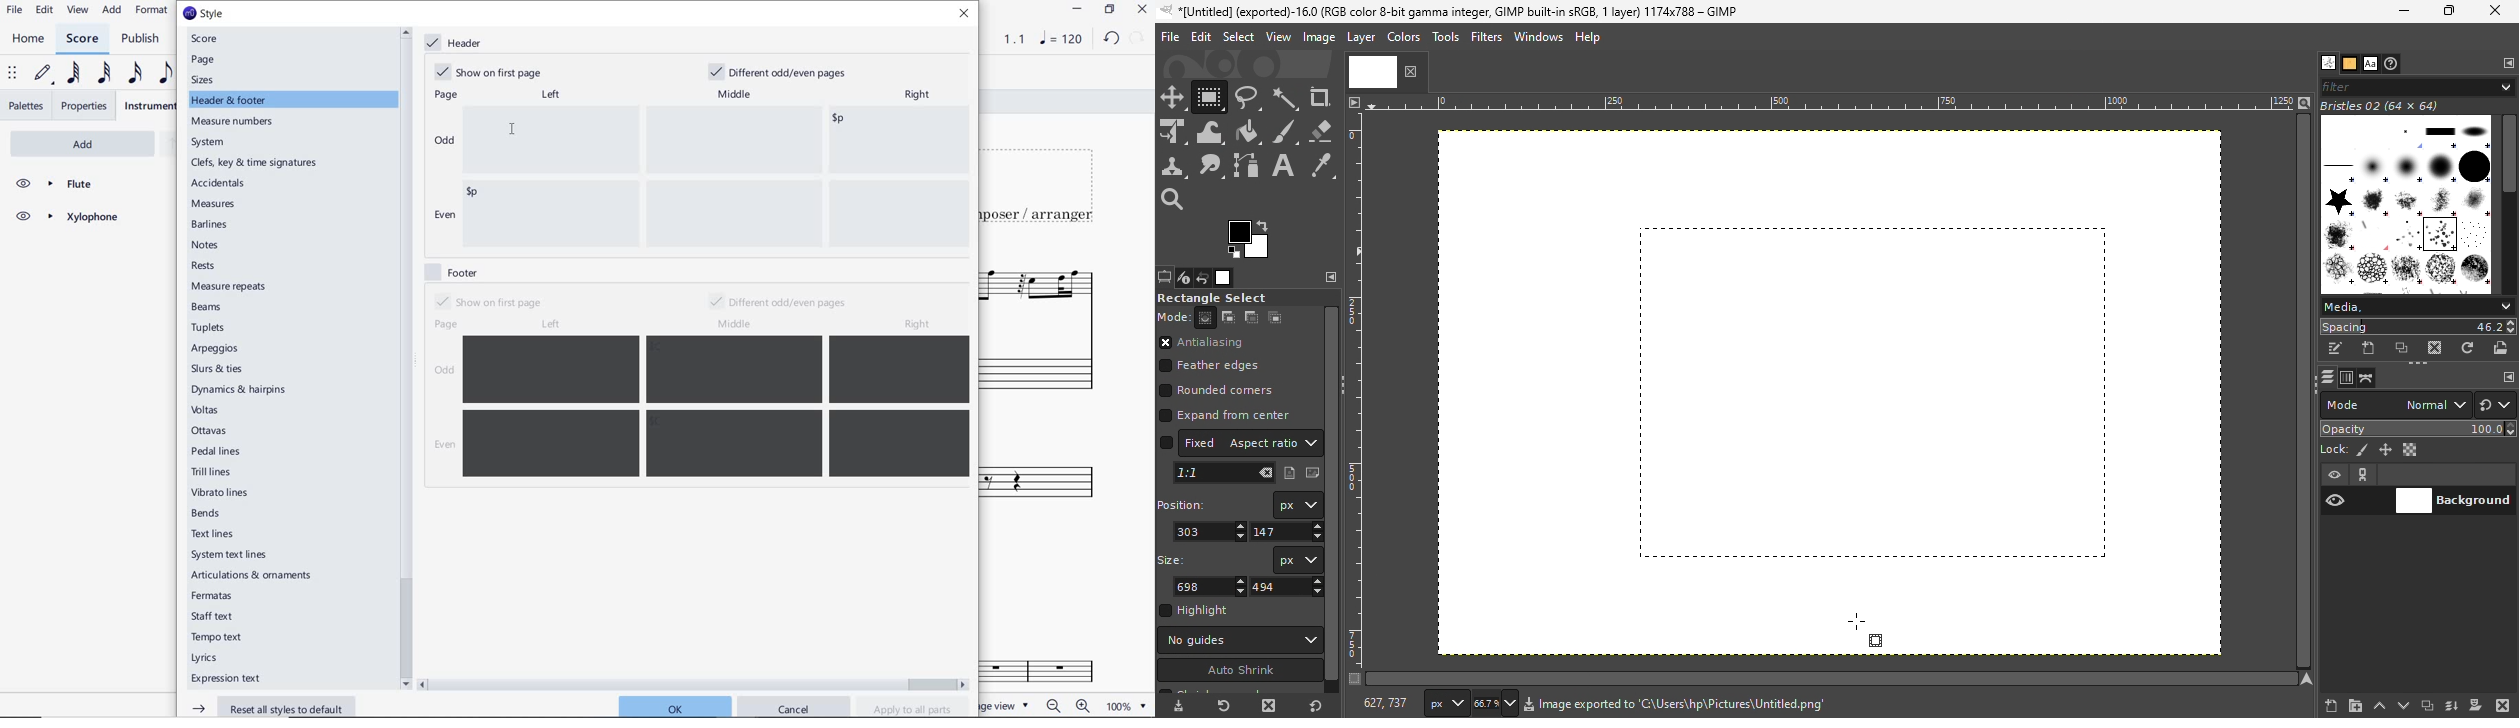 This screenshot has height=728, width=2520. I want to click on Unified transform tool, so click(1174, 132).